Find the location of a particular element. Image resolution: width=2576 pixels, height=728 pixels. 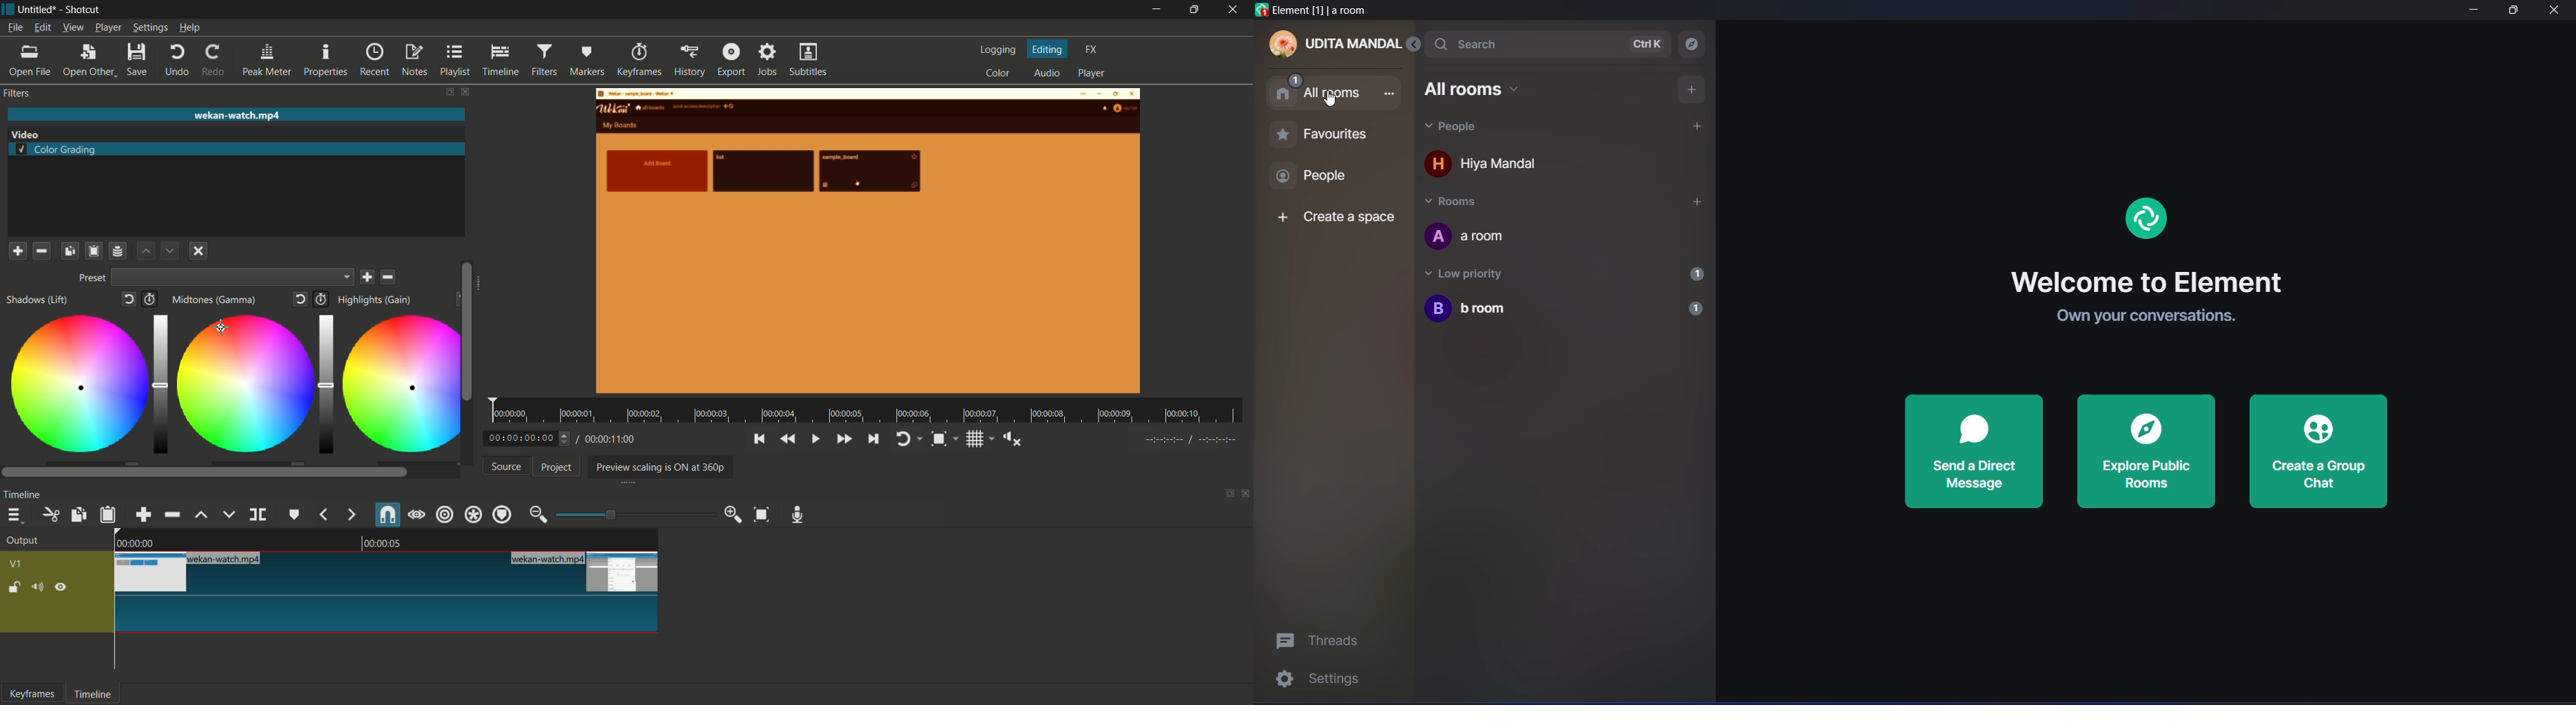

open other is located at coordinates (89, 61).